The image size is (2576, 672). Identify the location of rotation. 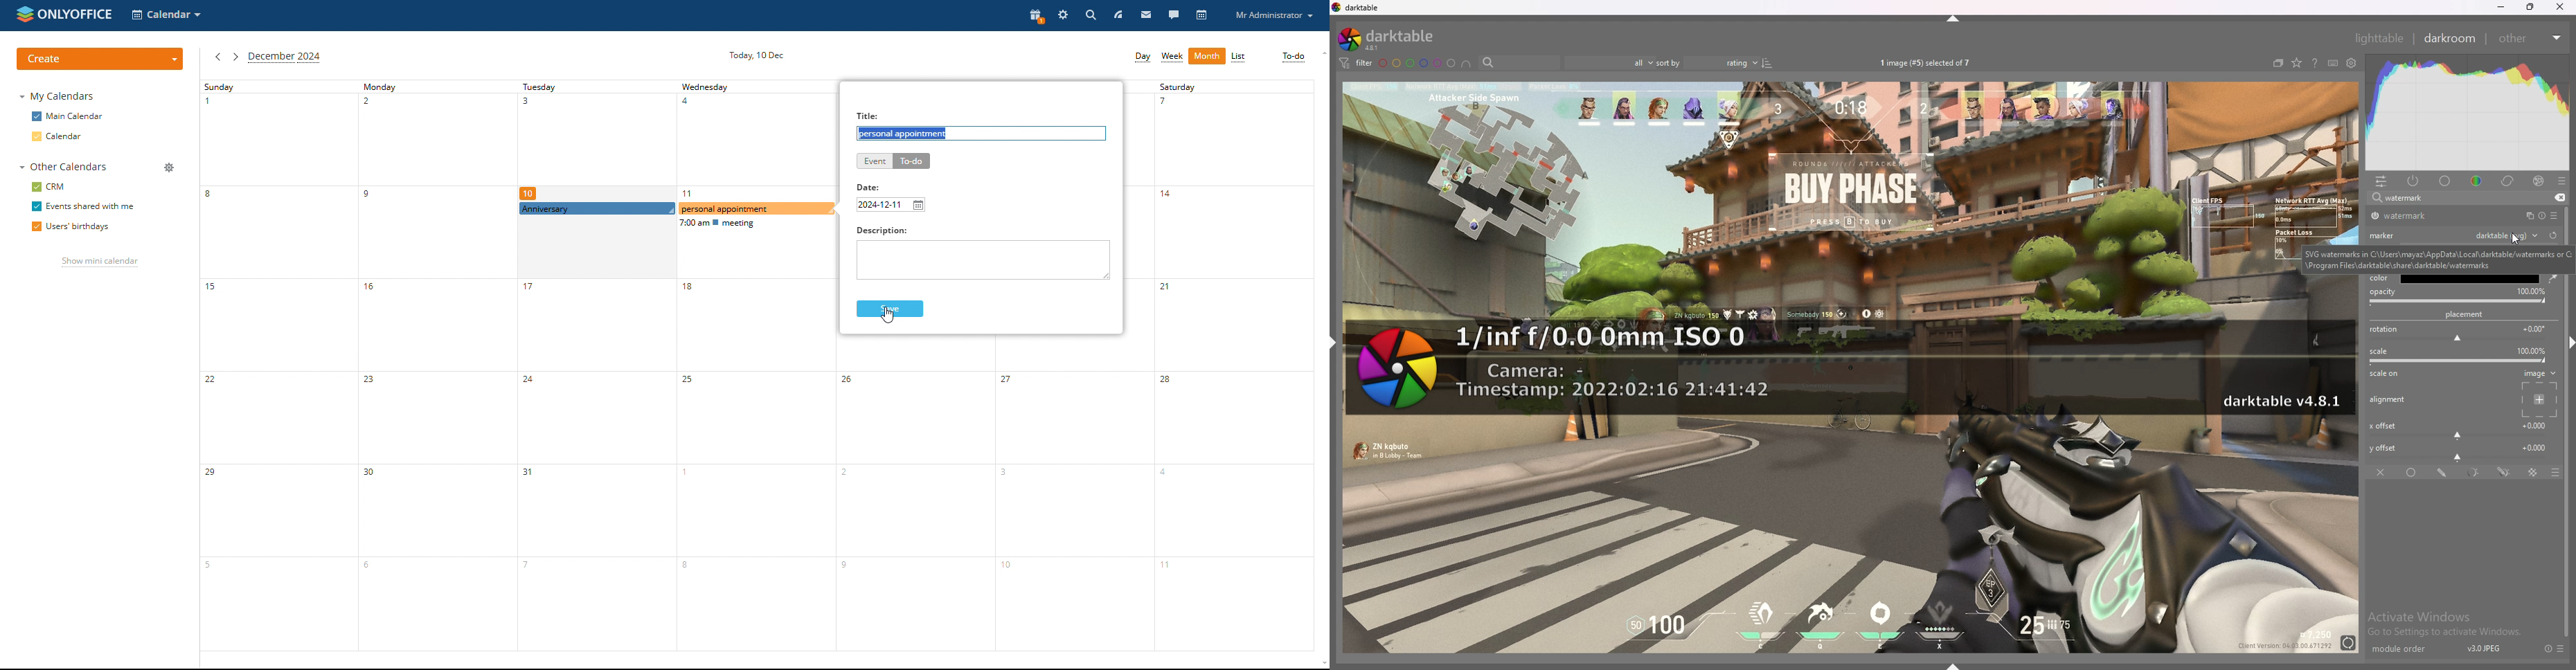
(2461, 333).